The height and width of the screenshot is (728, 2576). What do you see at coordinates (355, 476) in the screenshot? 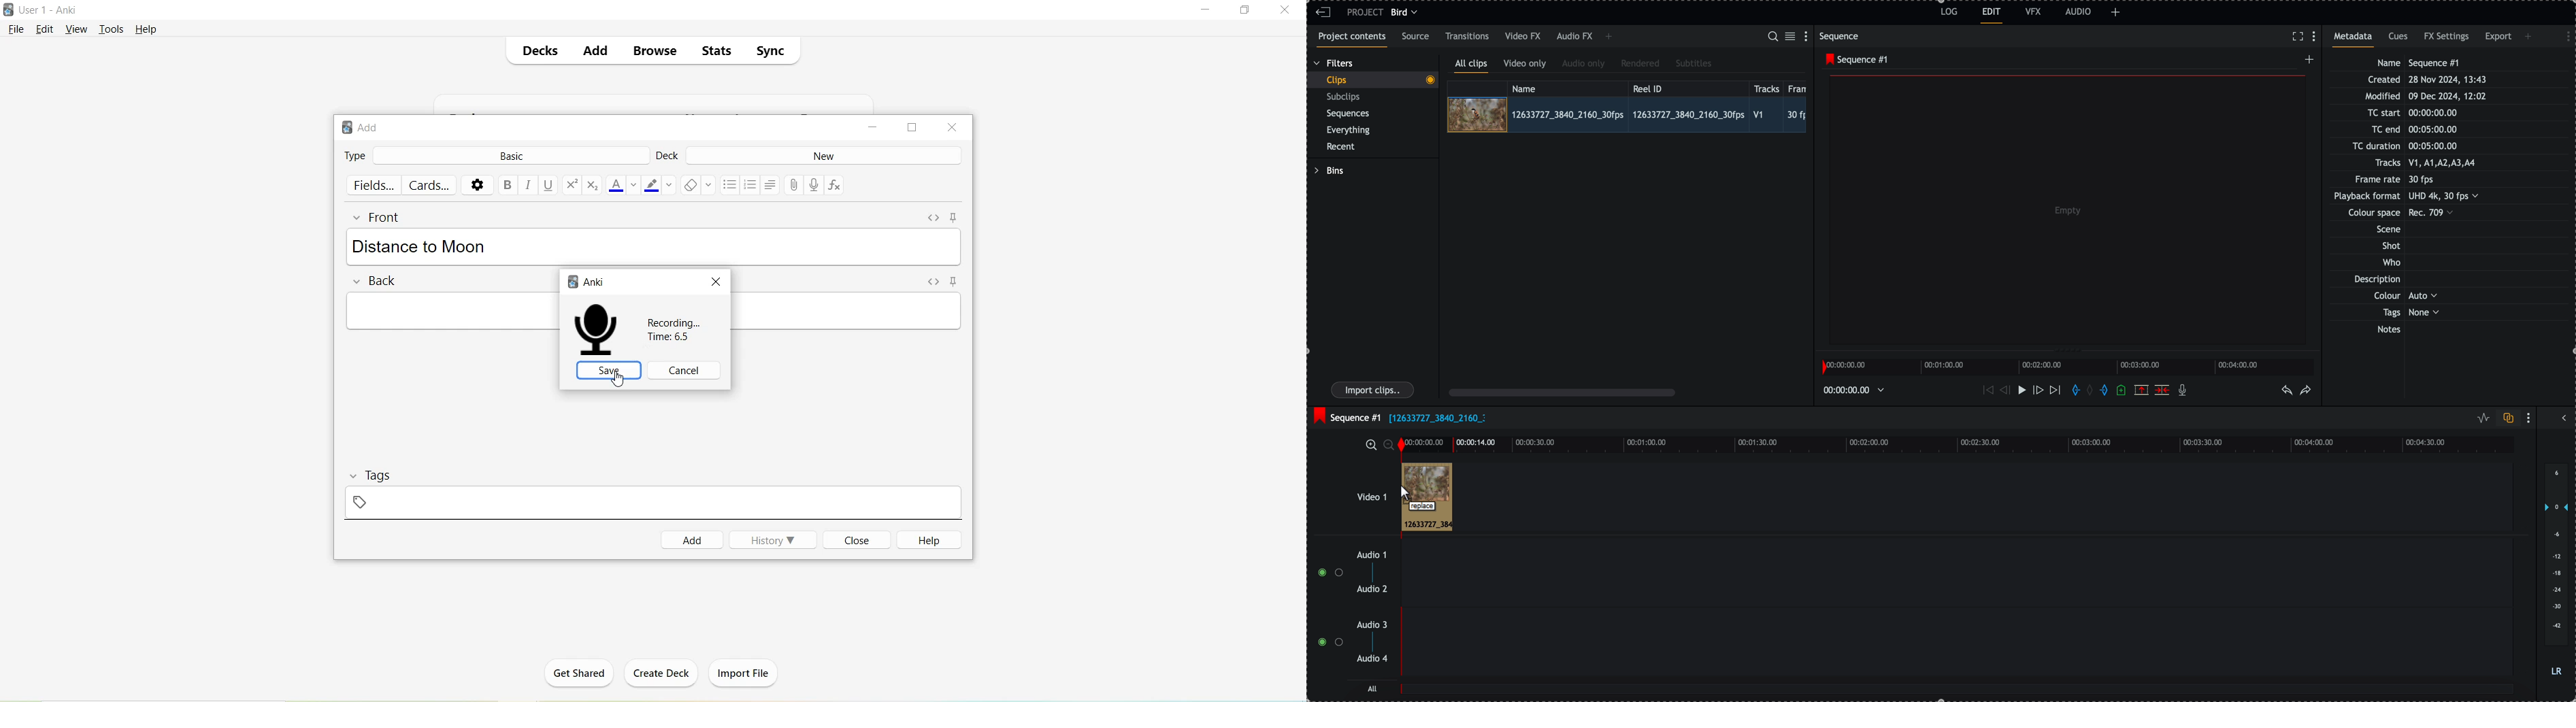
I see `Collapse` at bounding box center [355, 476].